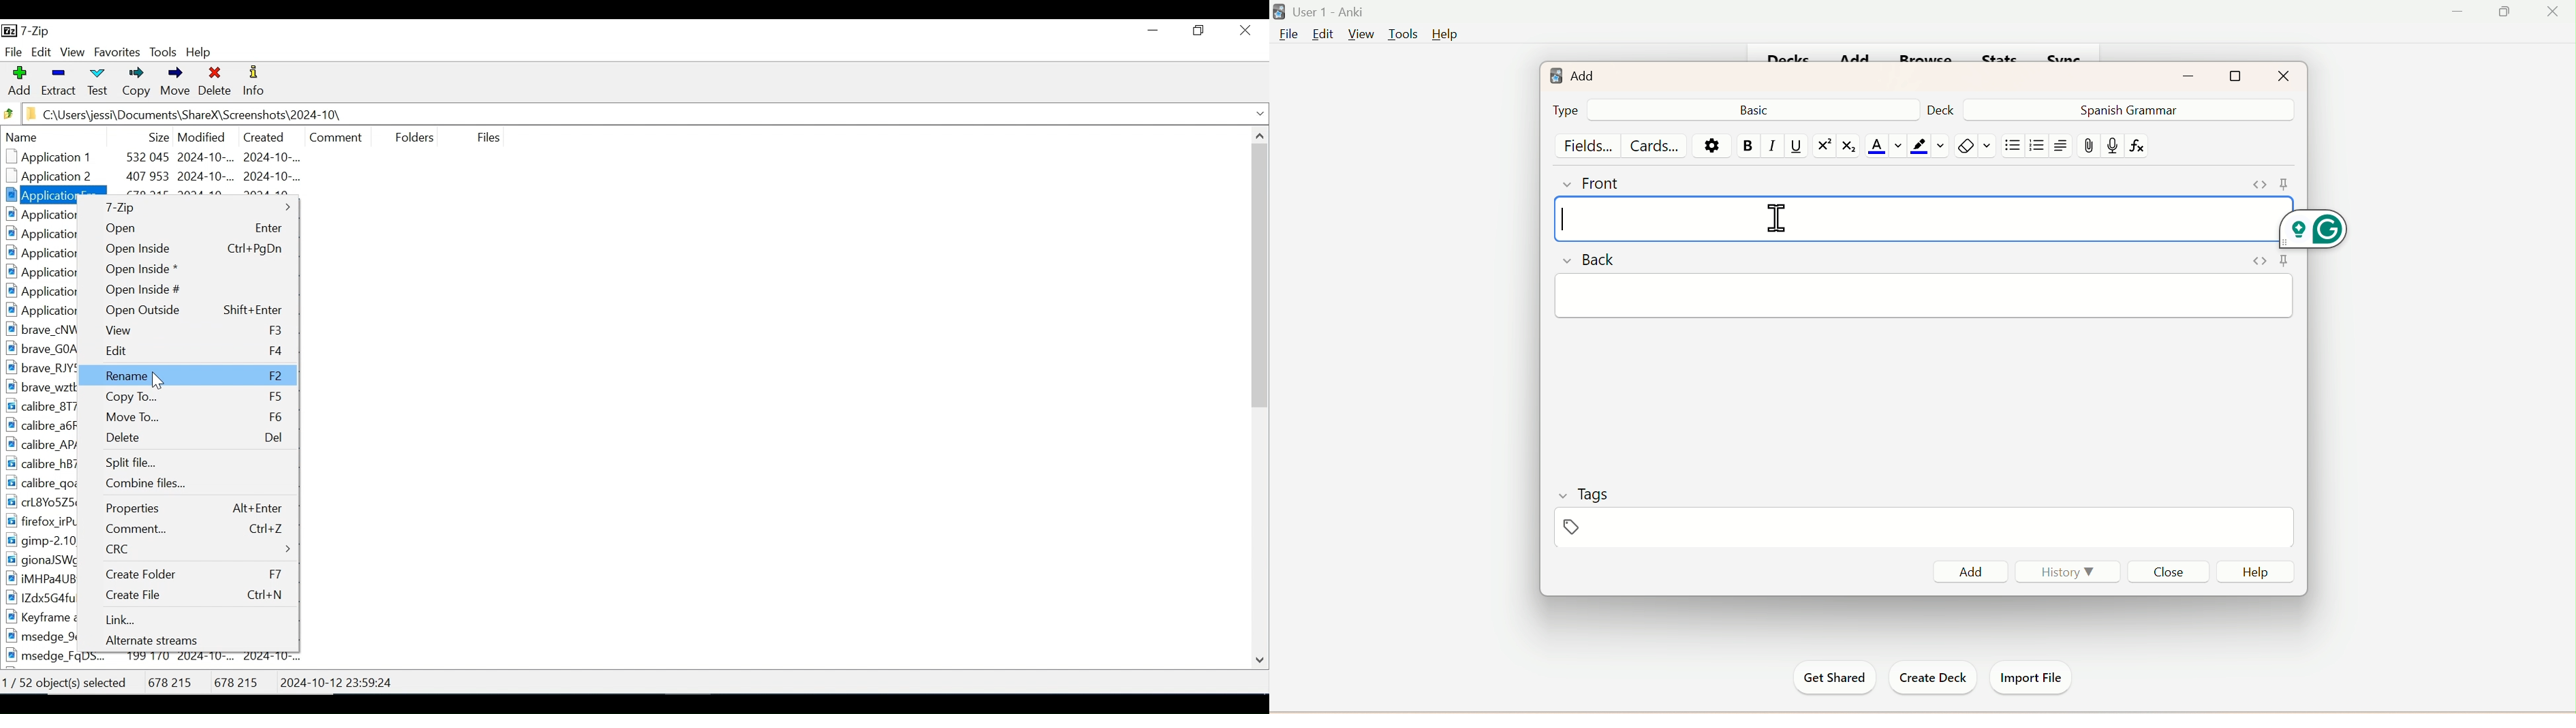  What do you see at coordinates (28, 32) in the screenshot?
I see `7-Zip Desktop Icon` at bounding box center [28, 32].